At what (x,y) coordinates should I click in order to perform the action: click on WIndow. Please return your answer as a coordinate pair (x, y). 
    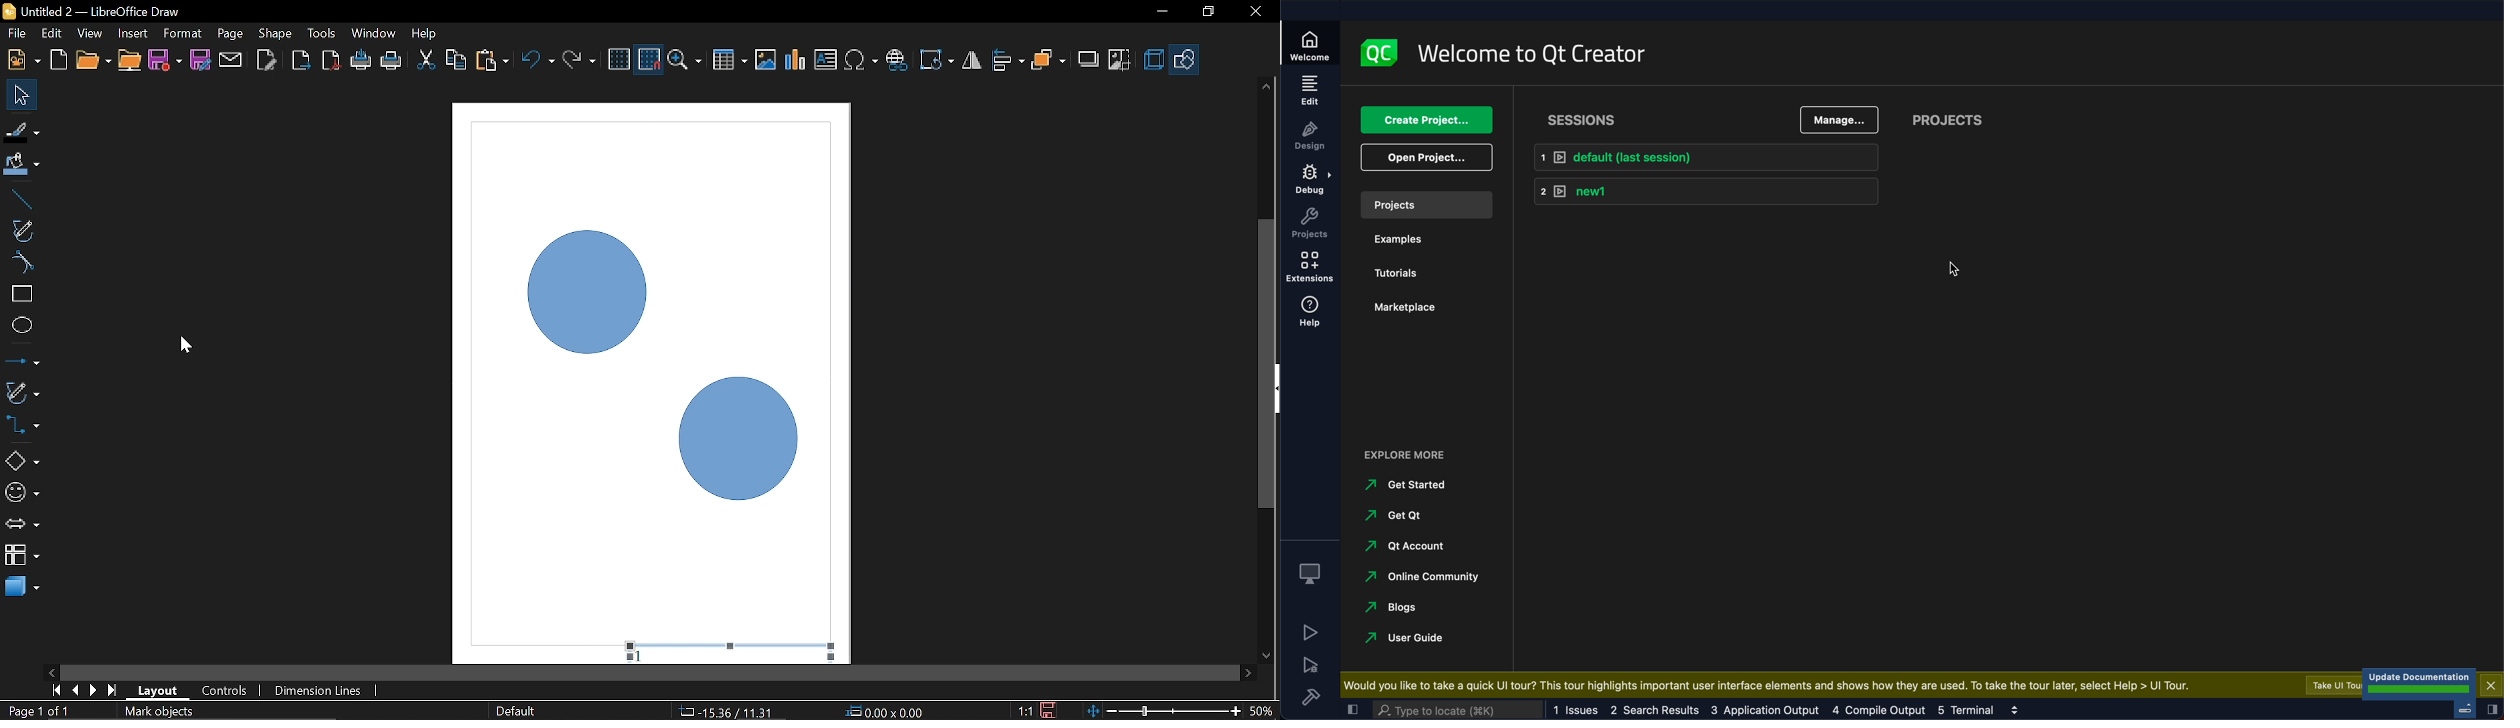
    Looking at the image, I should click on (374, 33).